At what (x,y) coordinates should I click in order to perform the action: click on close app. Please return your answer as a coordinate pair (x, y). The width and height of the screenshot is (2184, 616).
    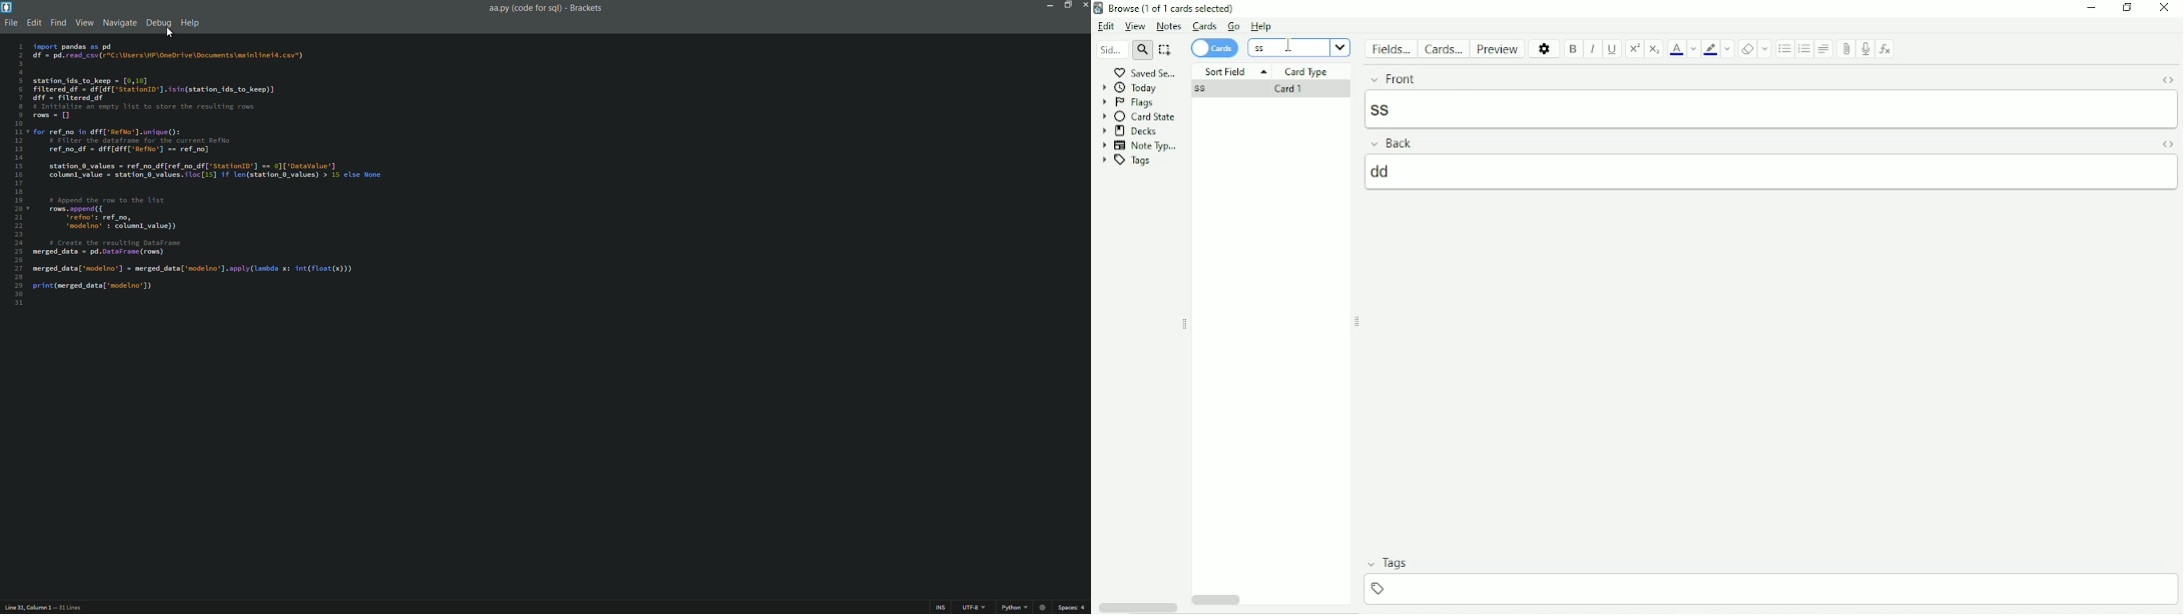
    Looking at the image, I should click on (1085, 5).